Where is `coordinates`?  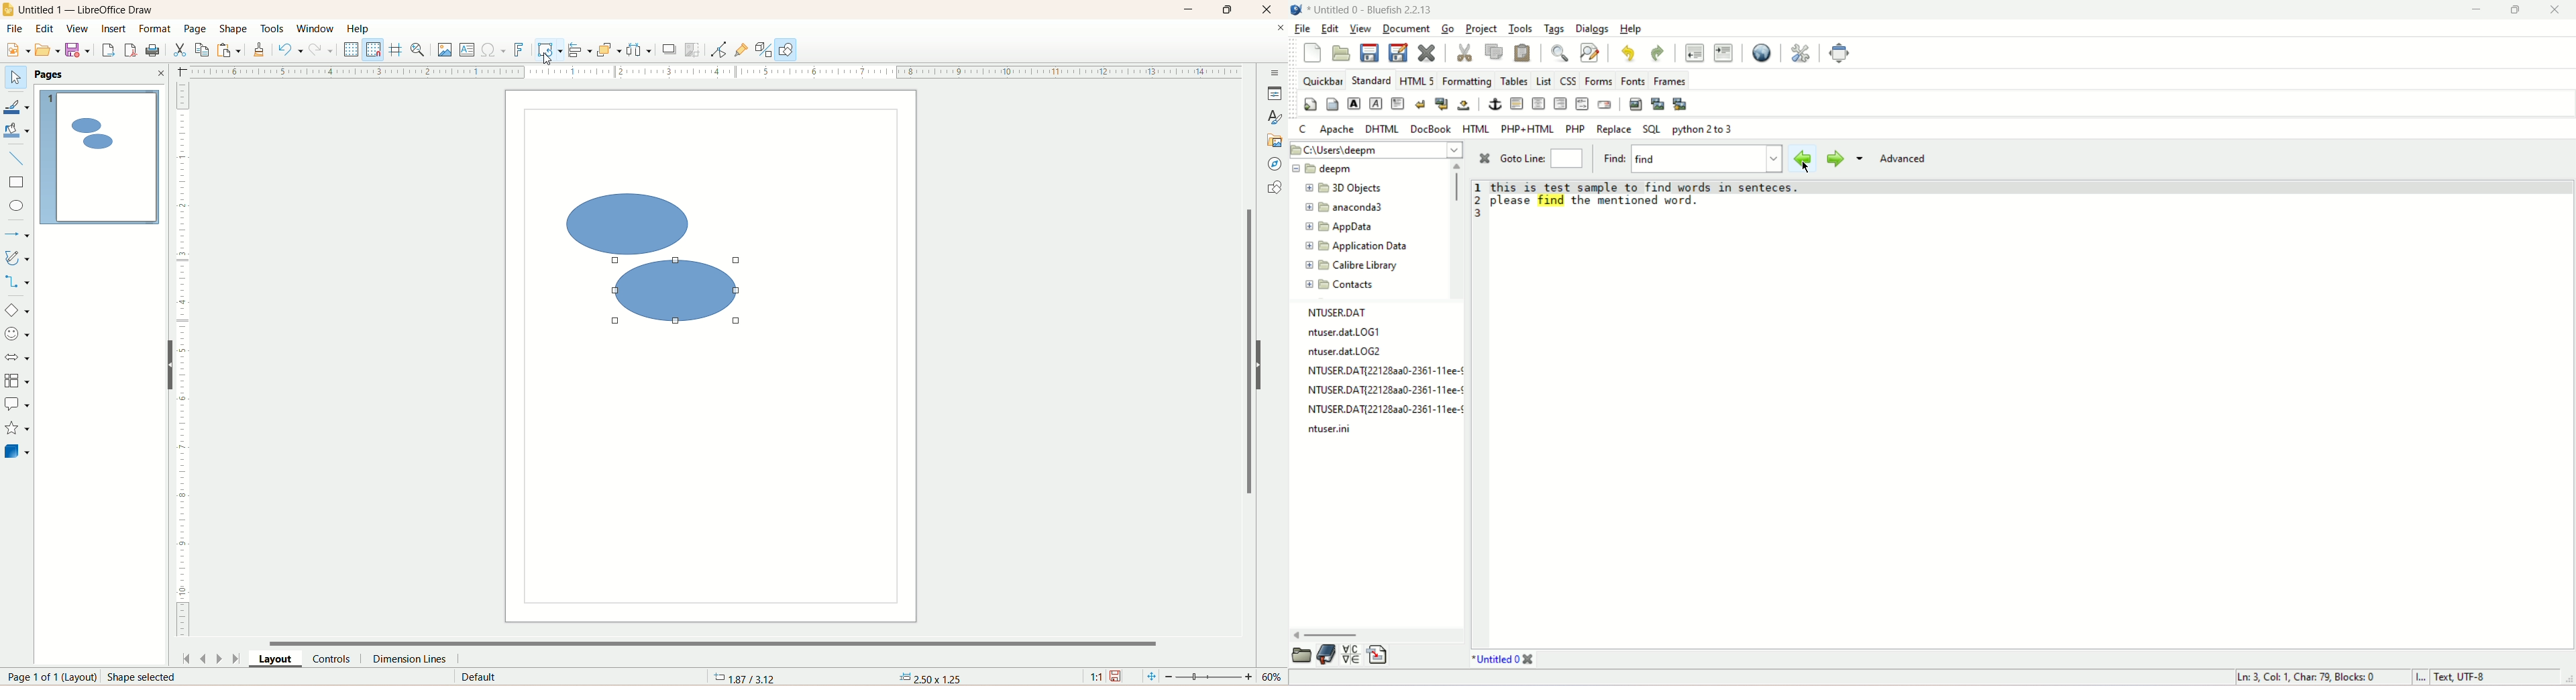 coordinates is located at coordinates (747, 678).